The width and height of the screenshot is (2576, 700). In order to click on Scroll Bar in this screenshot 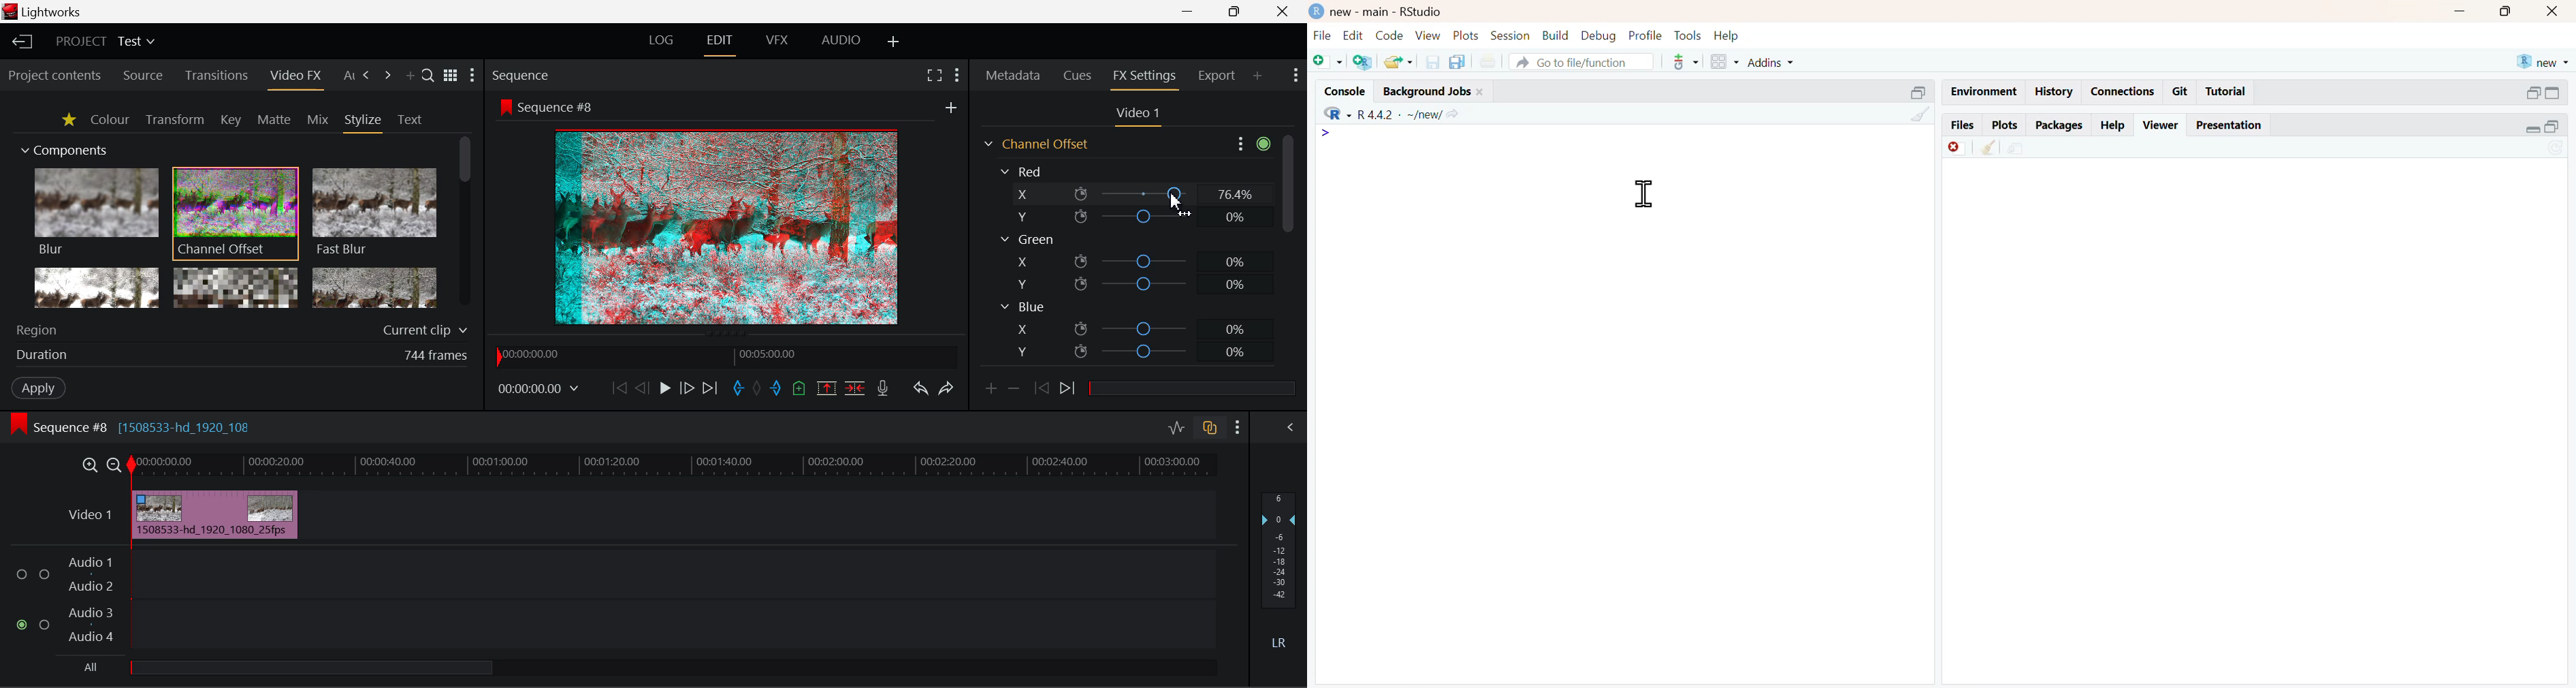, I will do `click(463, 221)`.